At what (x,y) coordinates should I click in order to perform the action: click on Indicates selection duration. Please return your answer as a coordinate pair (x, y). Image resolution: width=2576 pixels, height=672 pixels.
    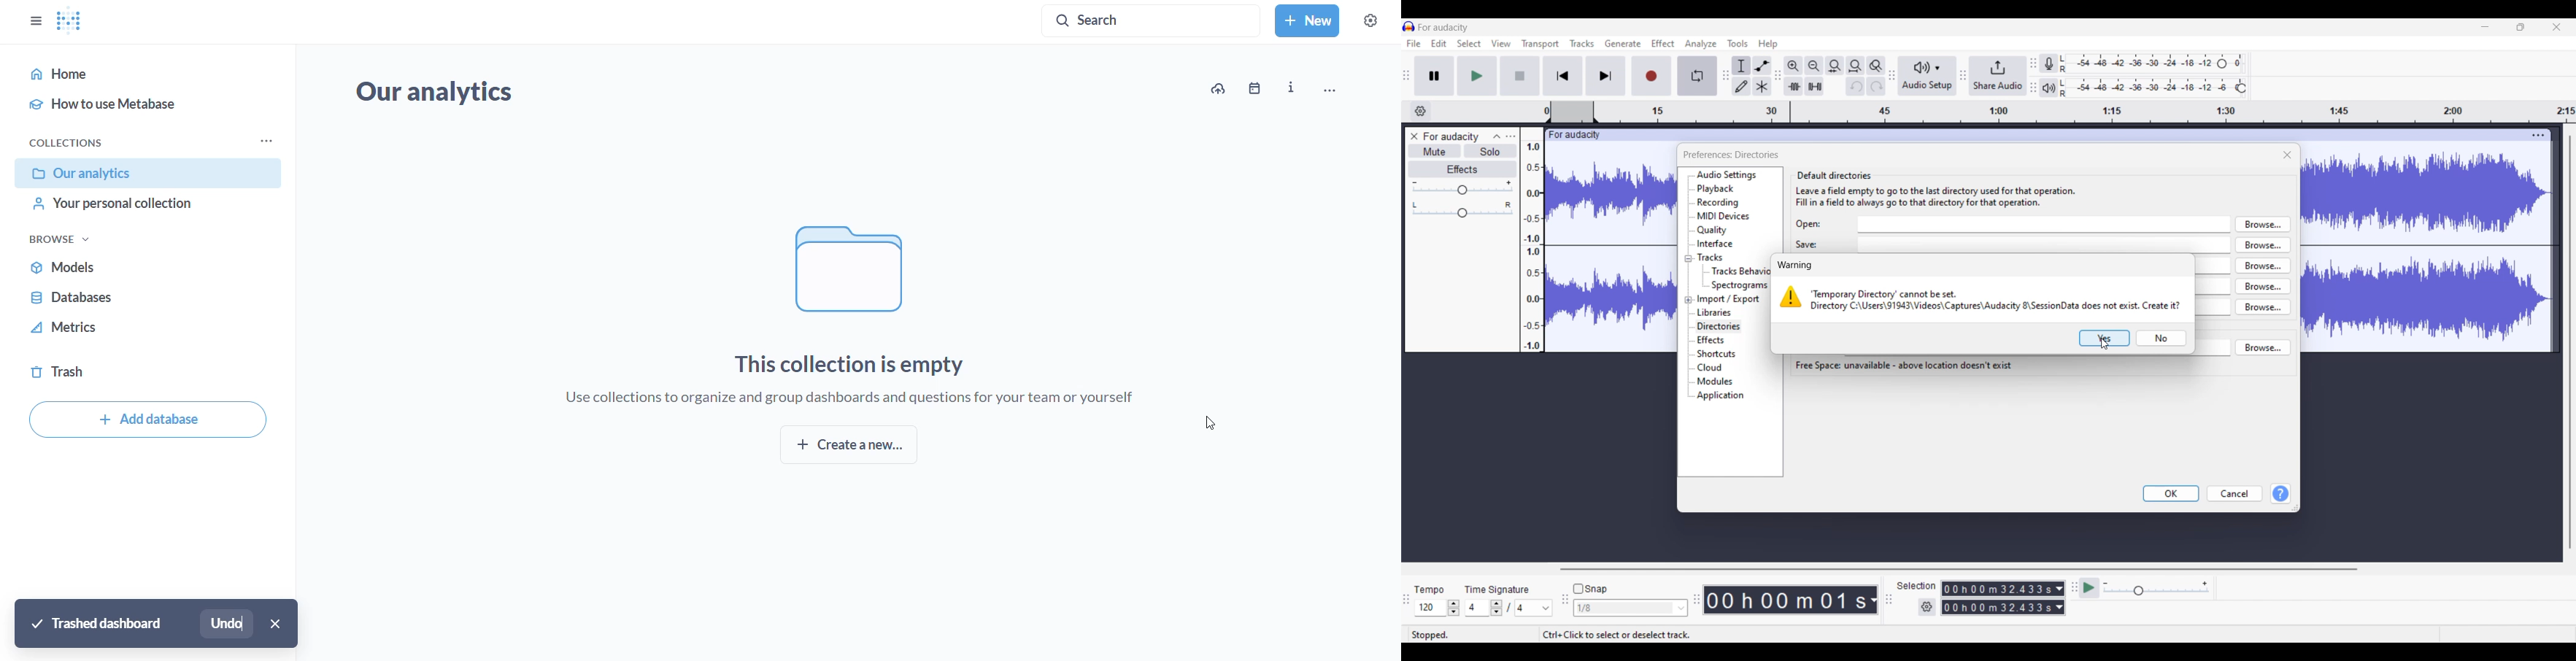
    Looking at the image, I should click on (1917, 586).